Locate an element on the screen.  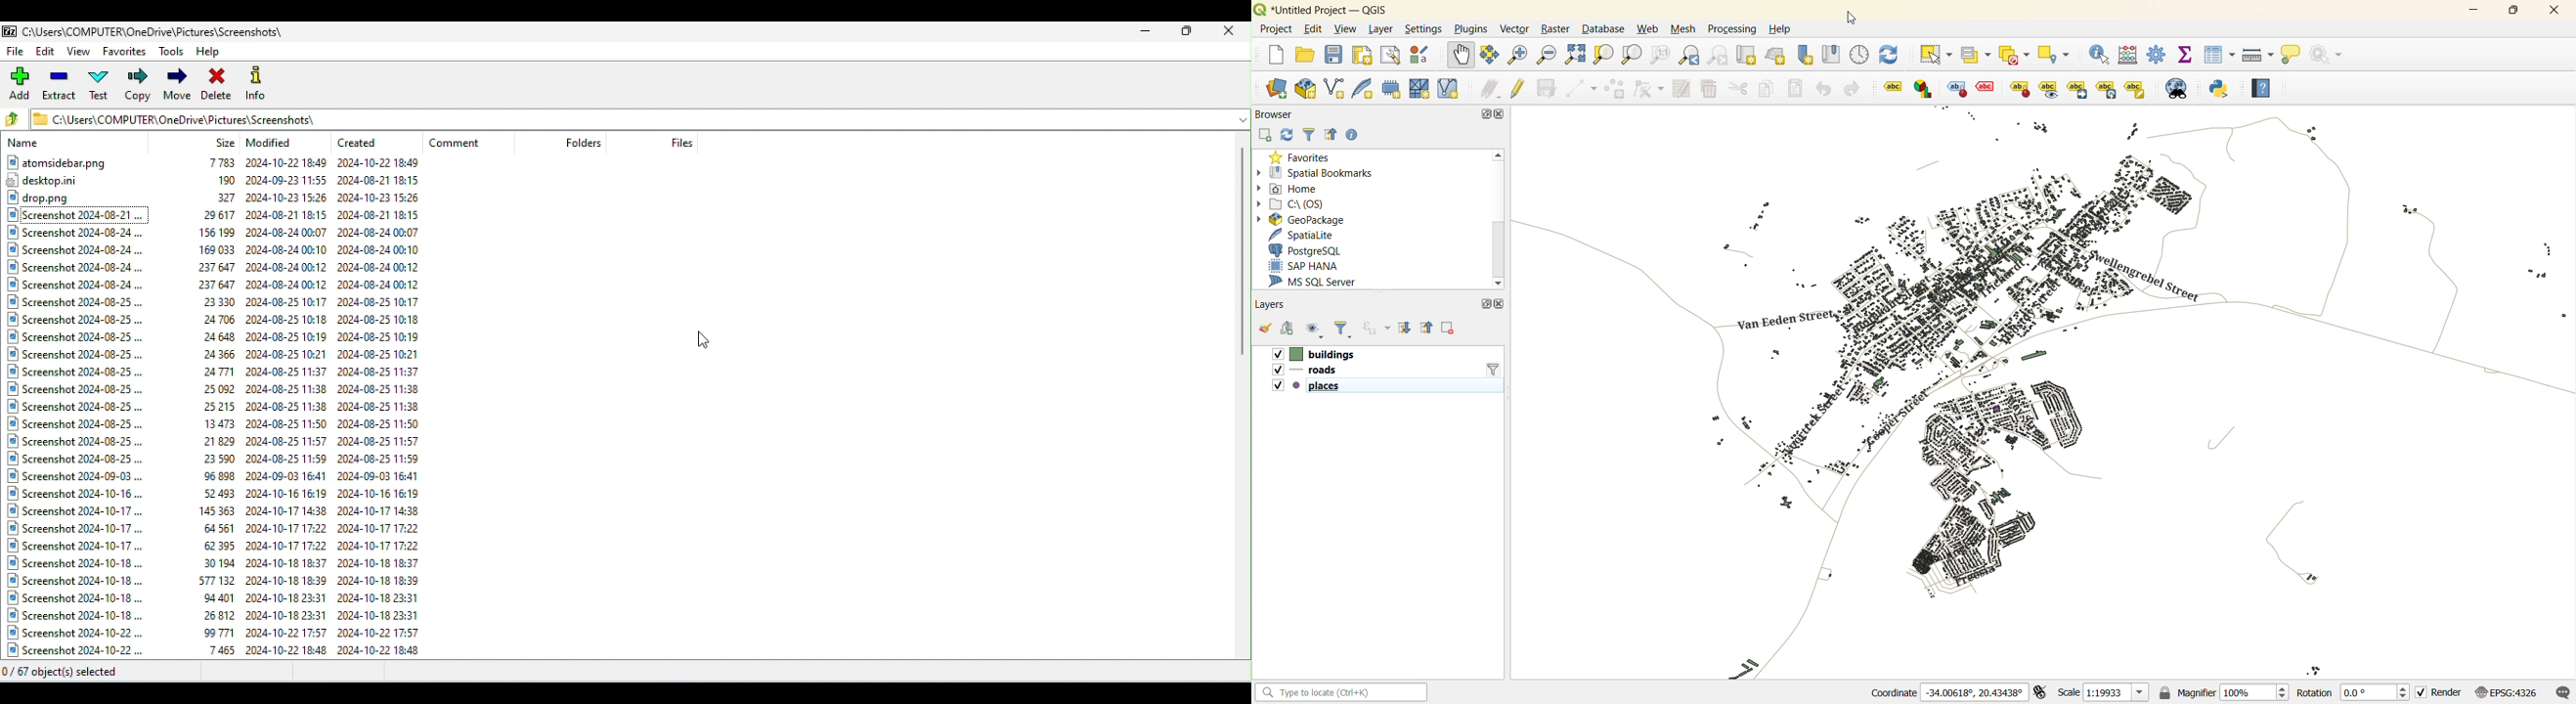
new mesh is located at coordinates (1418, 88).